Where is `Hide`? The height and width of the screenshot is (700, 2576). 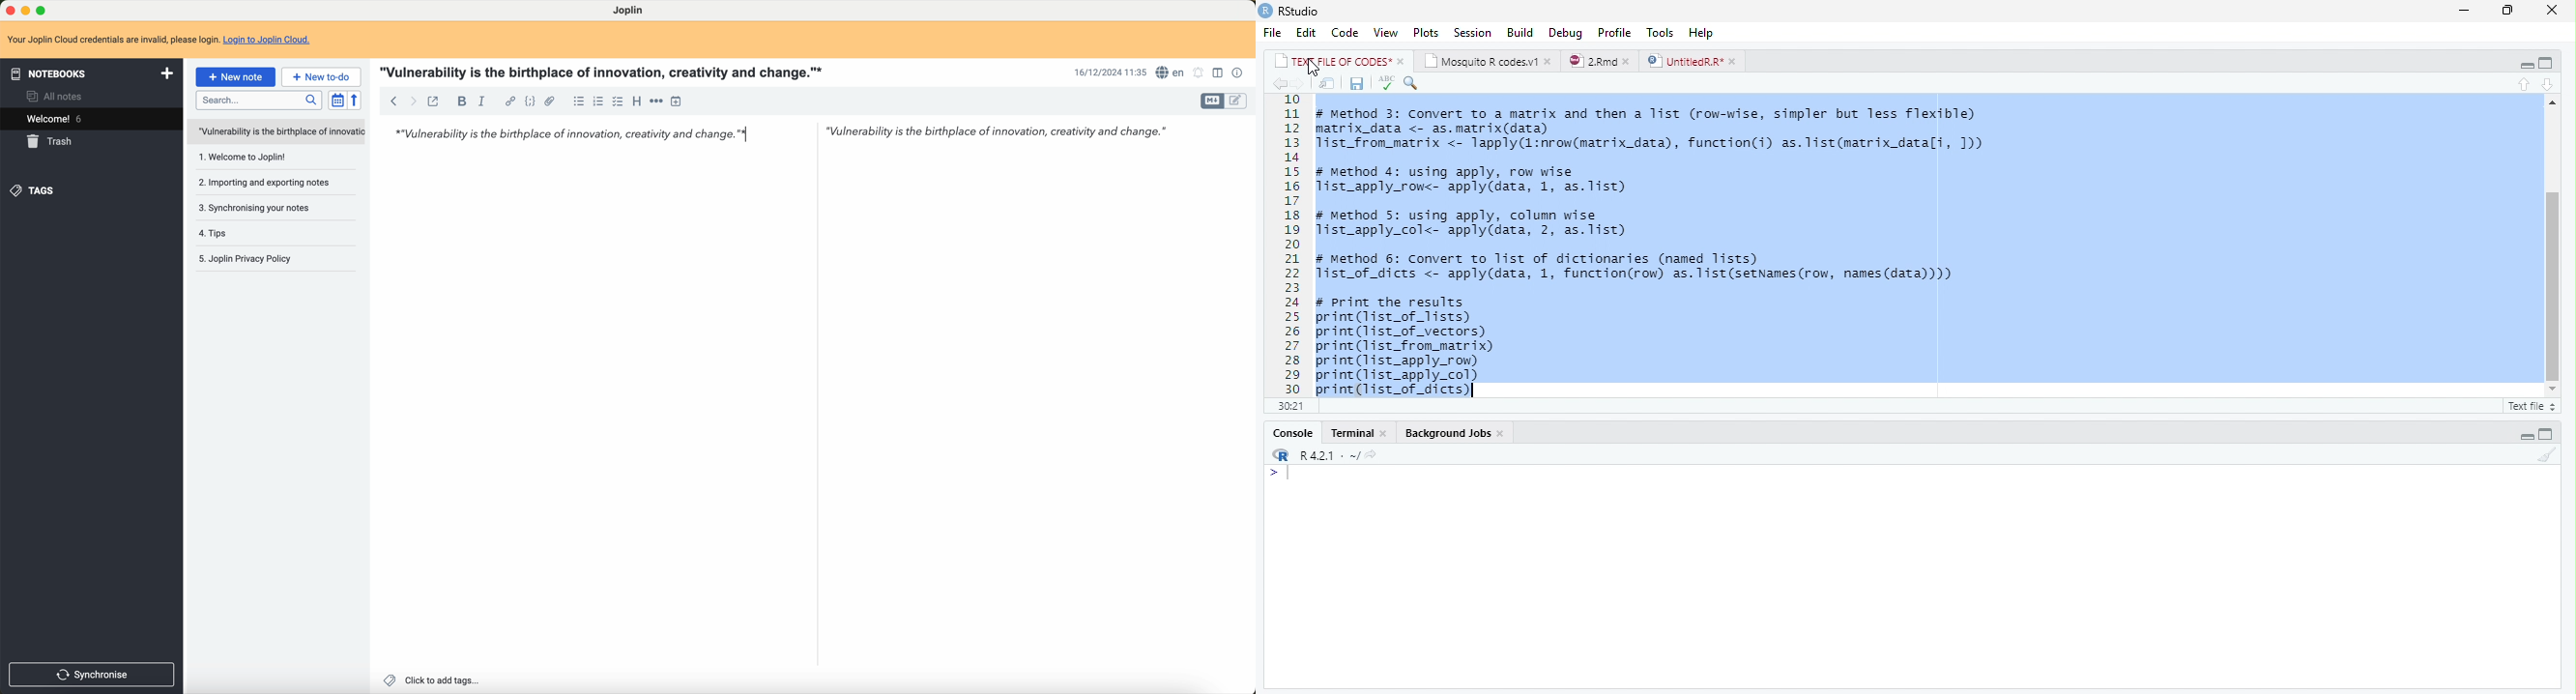
Hide is located at coordinates (2524, 64).